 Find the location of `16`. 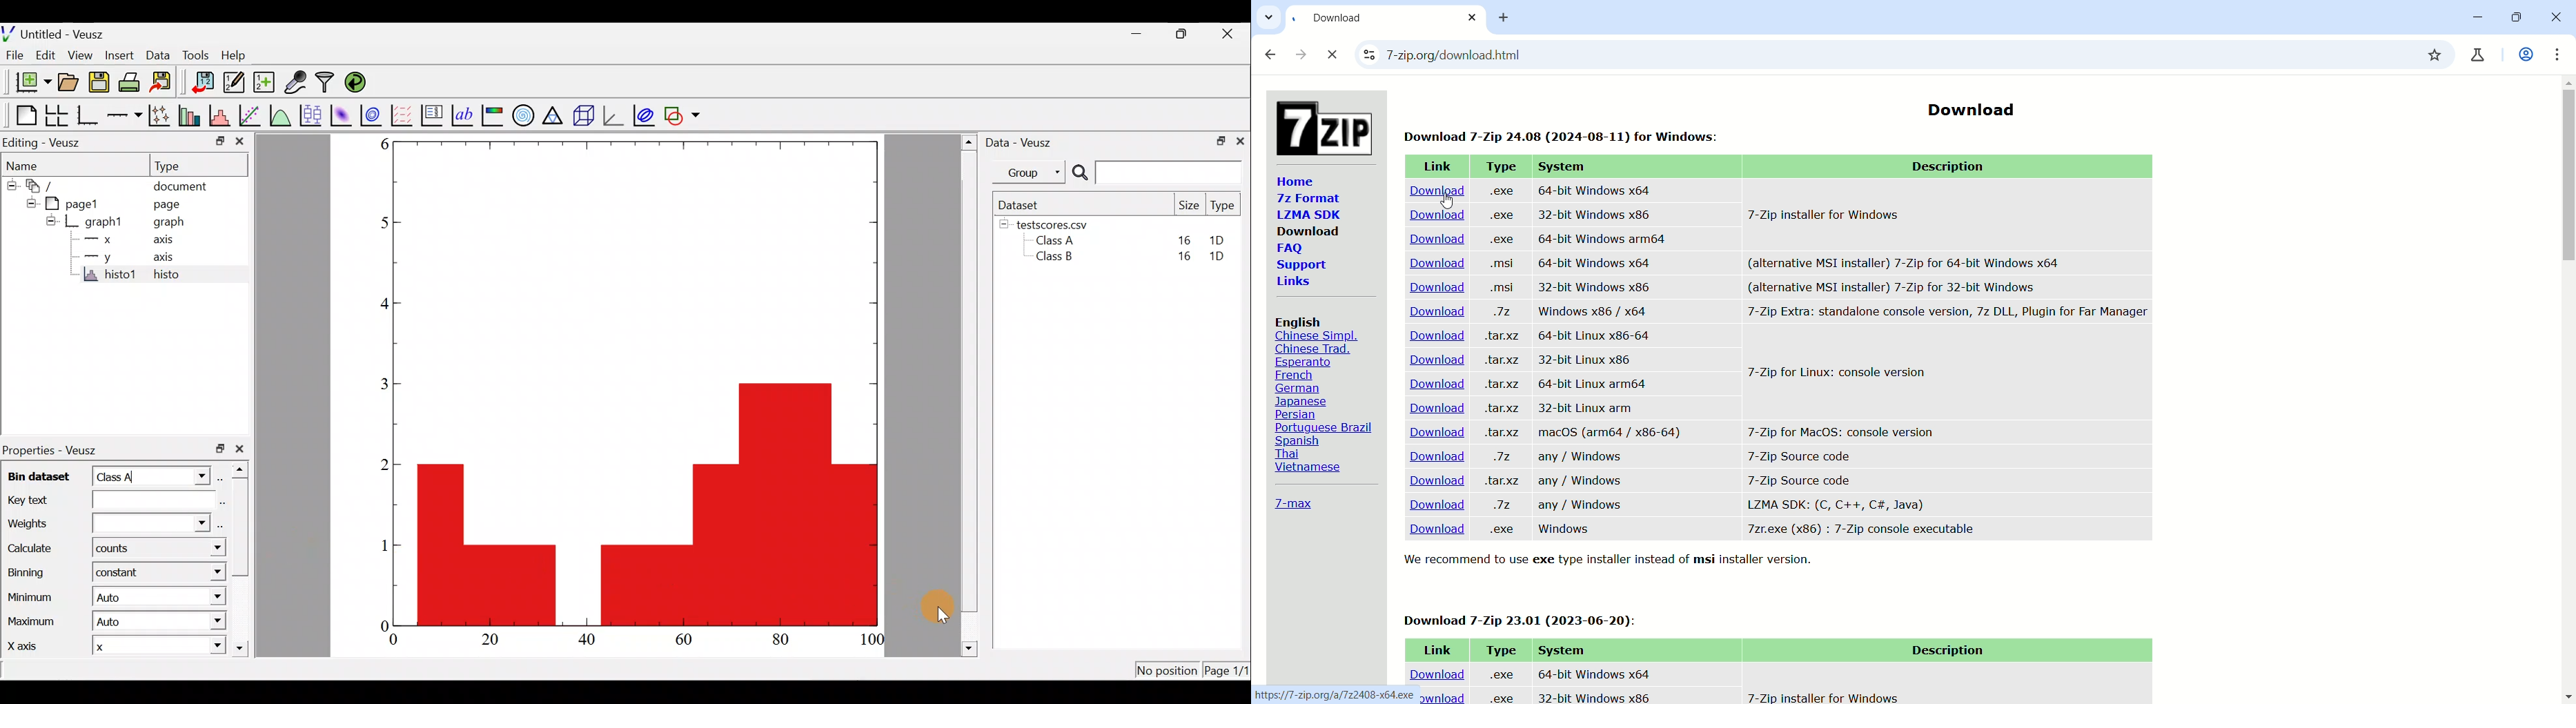

16 is located at coordinates (1184, 239).